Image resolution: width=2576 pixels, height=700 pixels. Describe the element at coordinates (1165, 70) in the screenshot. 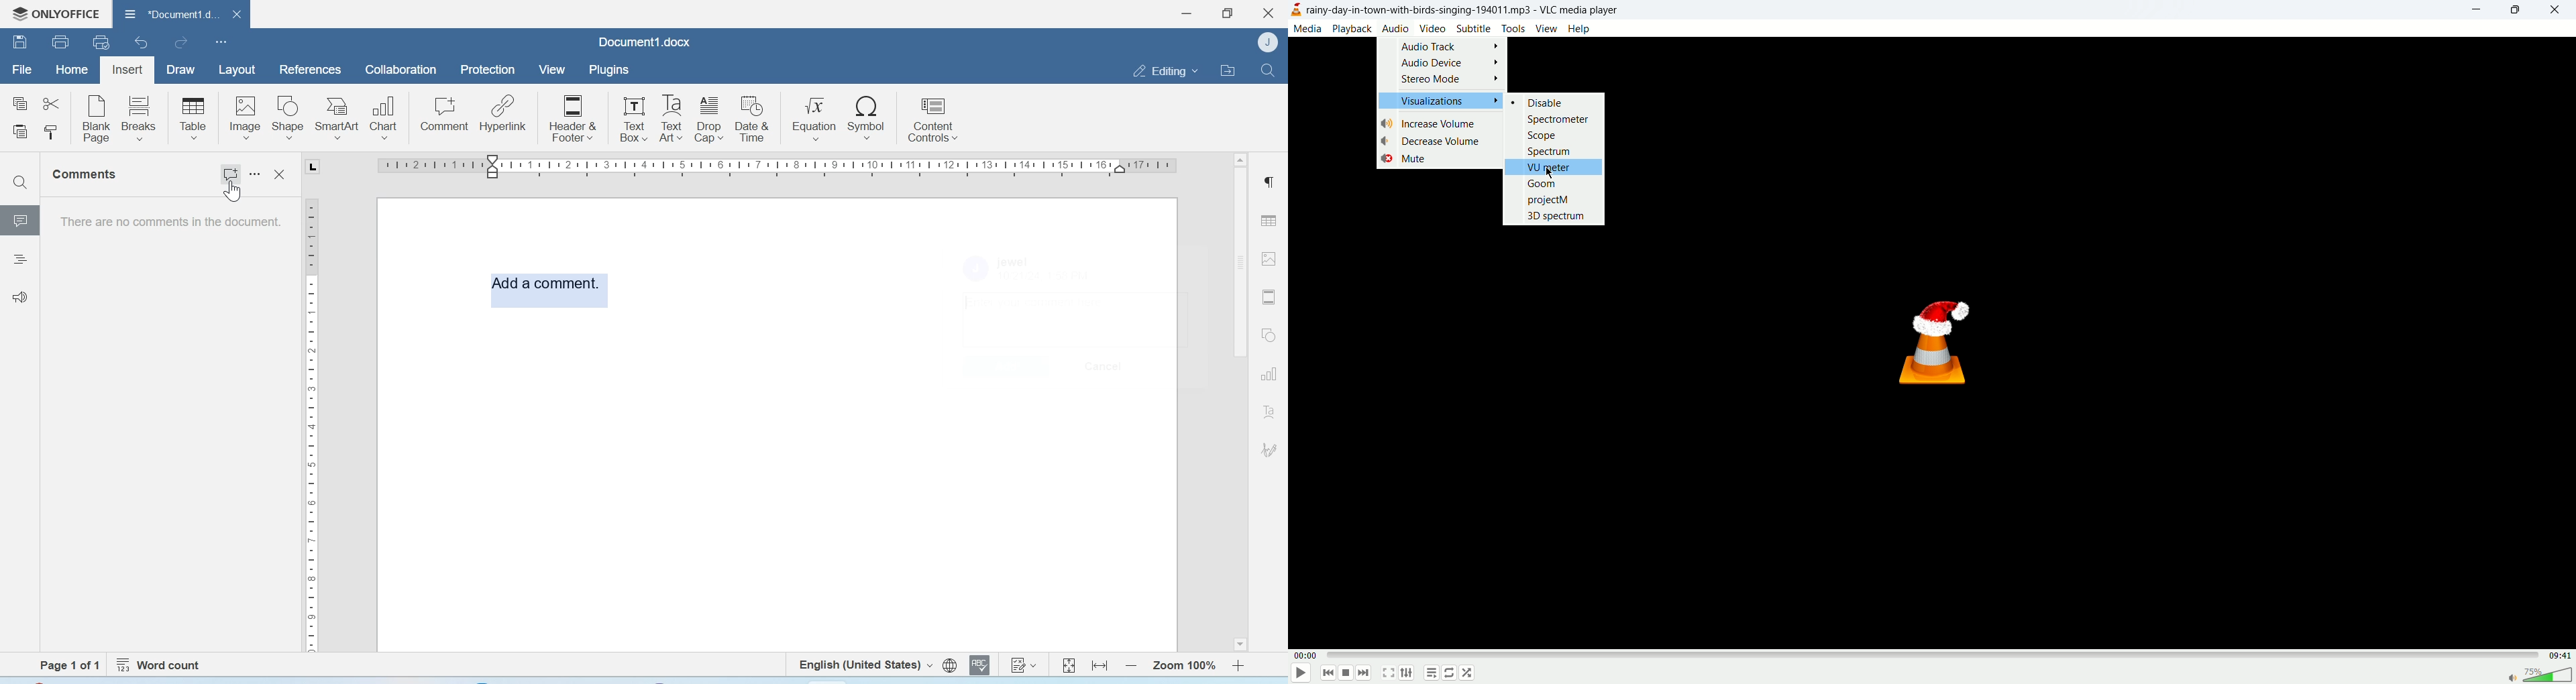

I see `Editing` at that location.